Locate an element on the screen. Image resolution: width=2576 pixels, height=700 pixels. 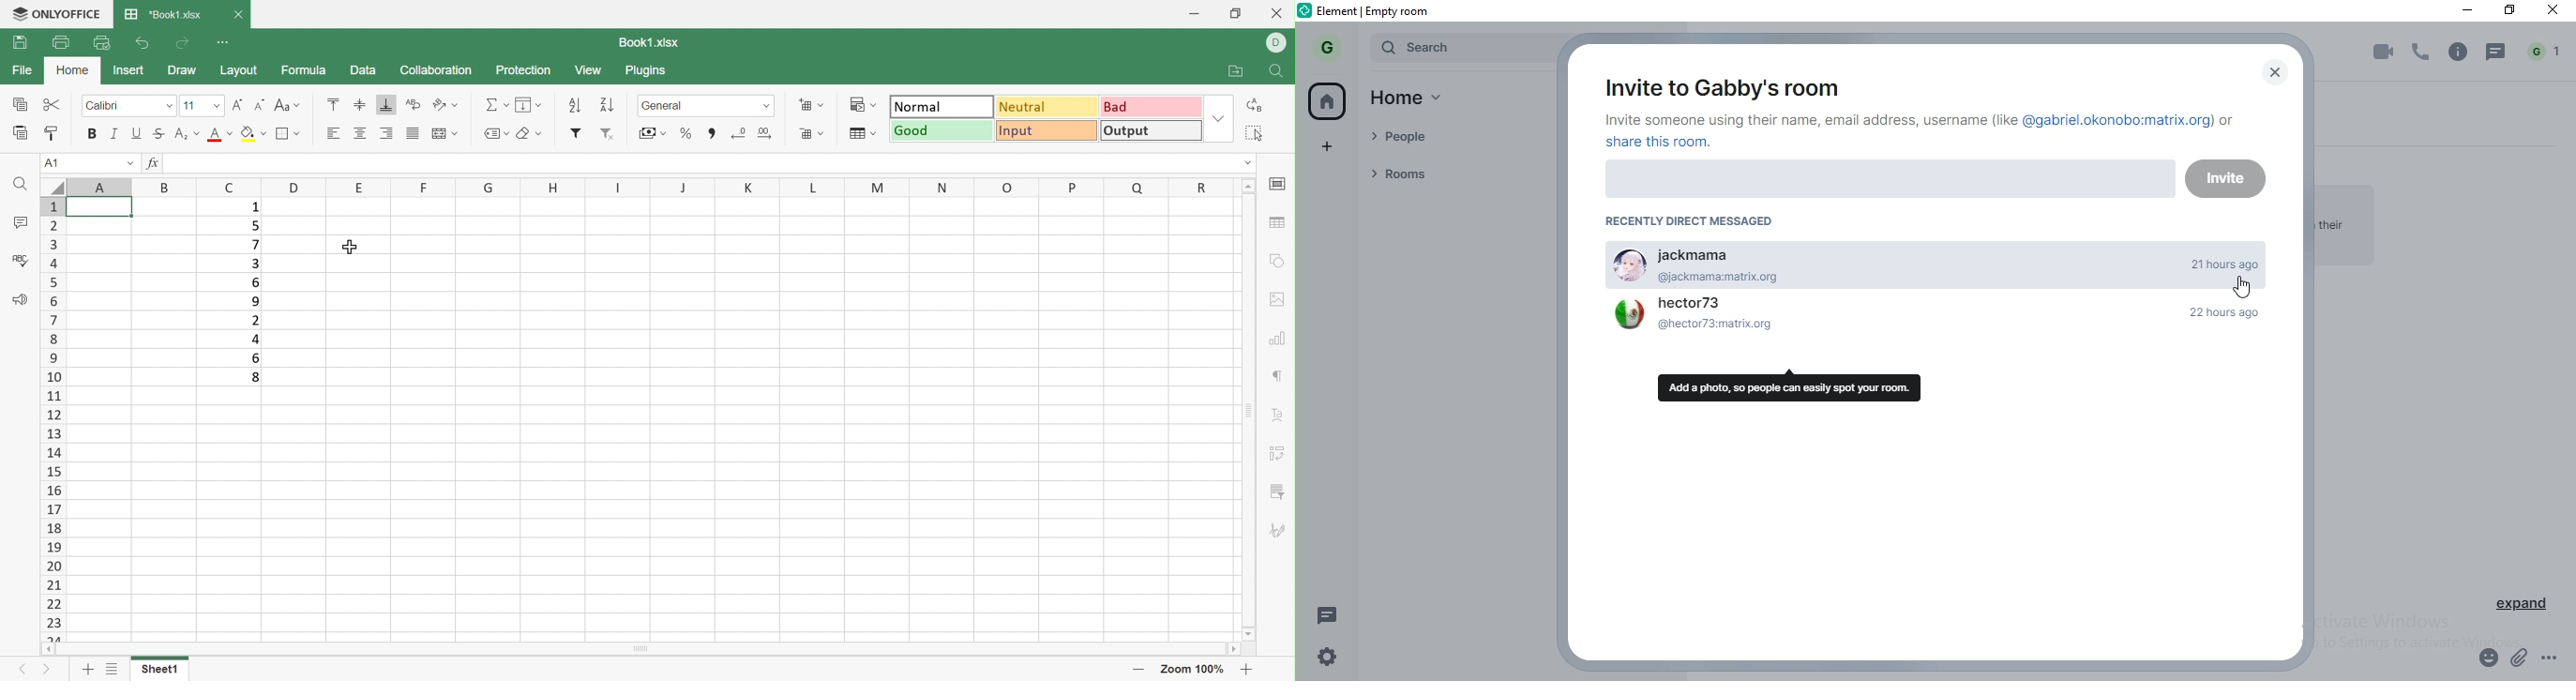
Remove filter is located at coordinates (609, 134).